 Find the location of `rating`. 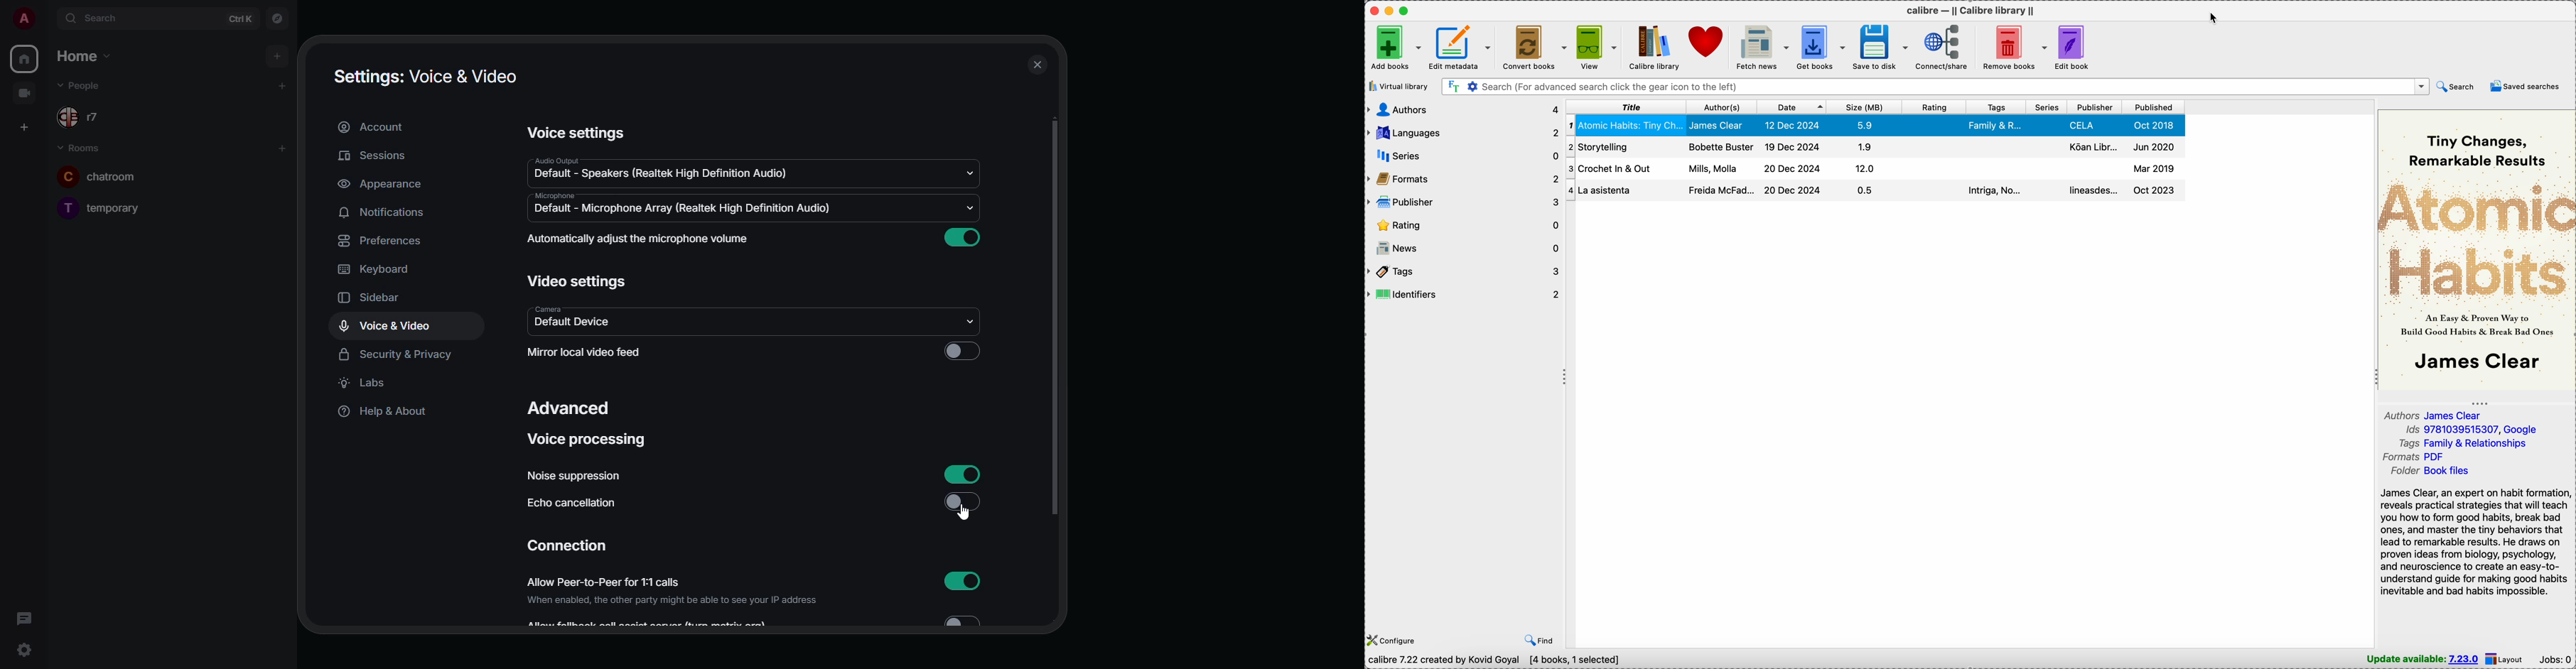

rating is located at coordinates (1464, 225).